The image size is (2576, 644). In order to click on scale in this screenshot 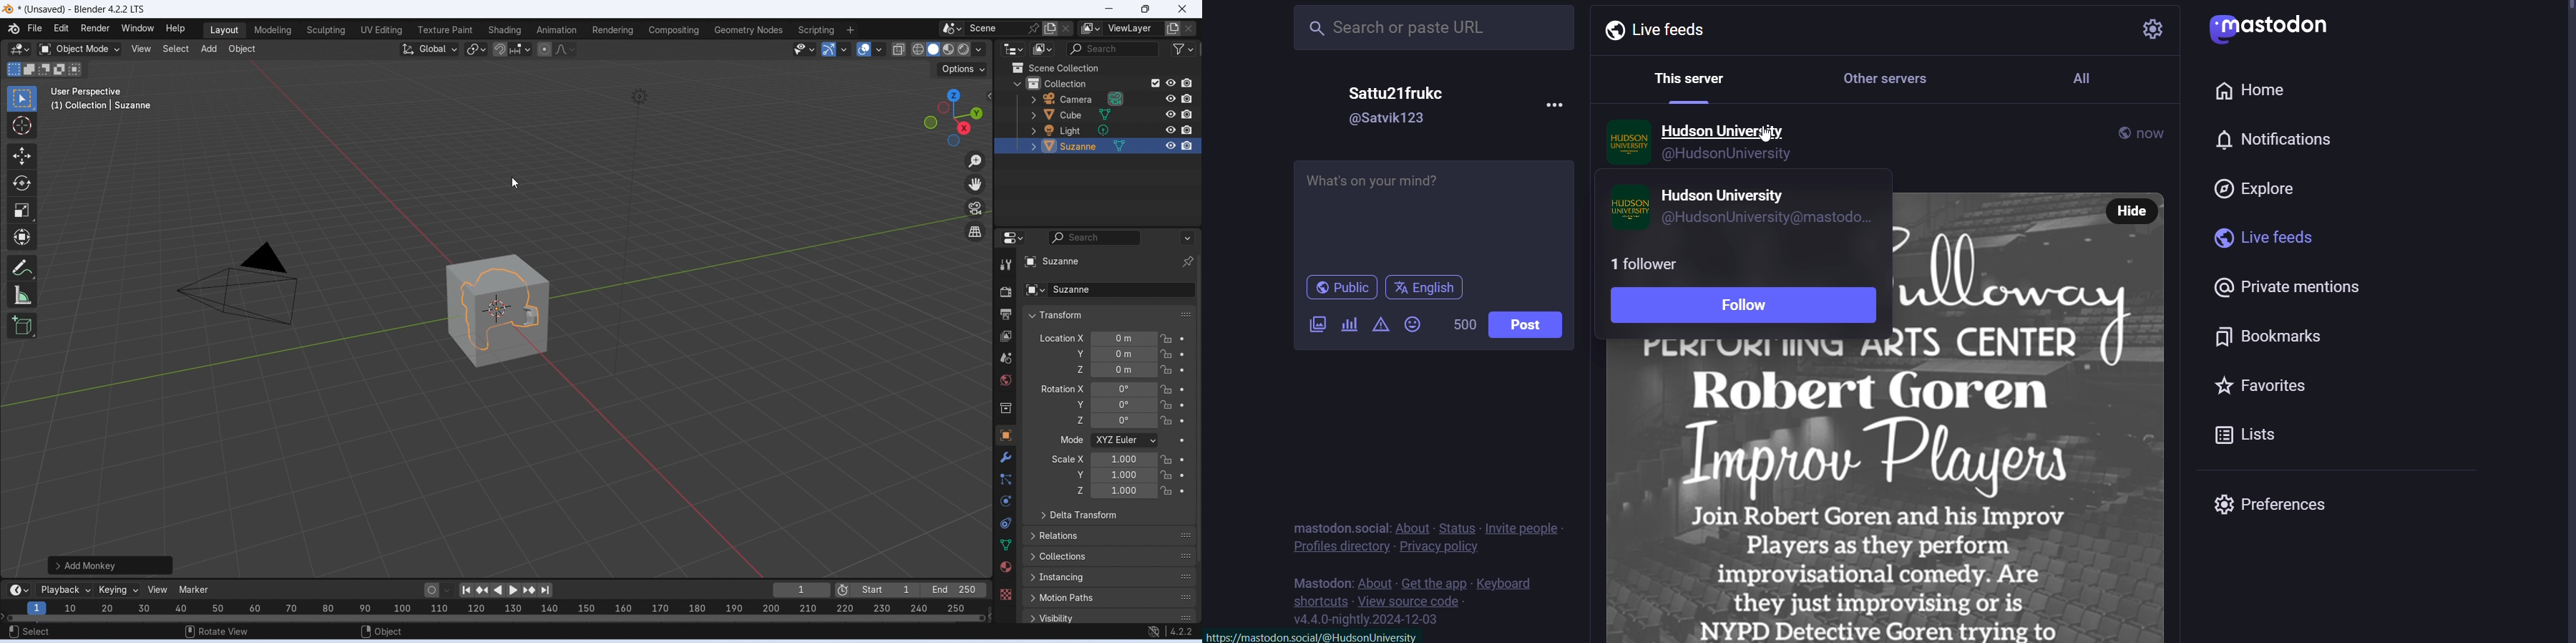, I will do `click(1125, 475)`.